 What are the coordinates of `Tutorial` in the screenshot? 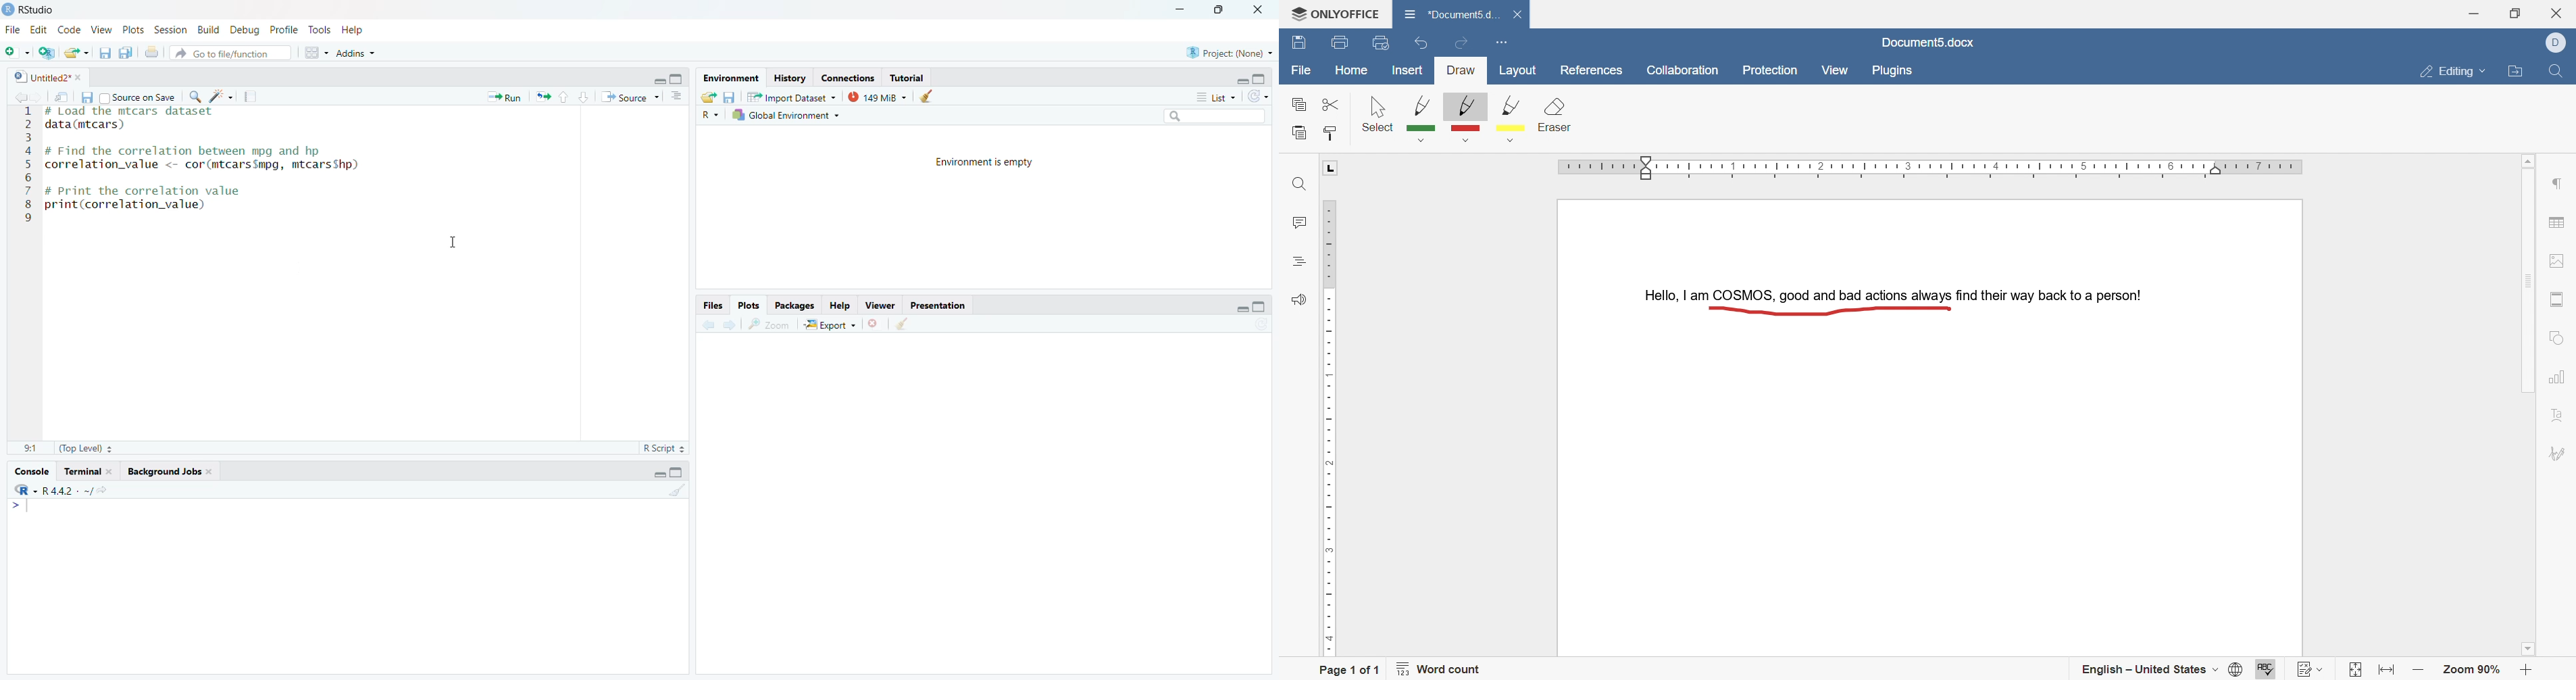 It's located at (908, 78).